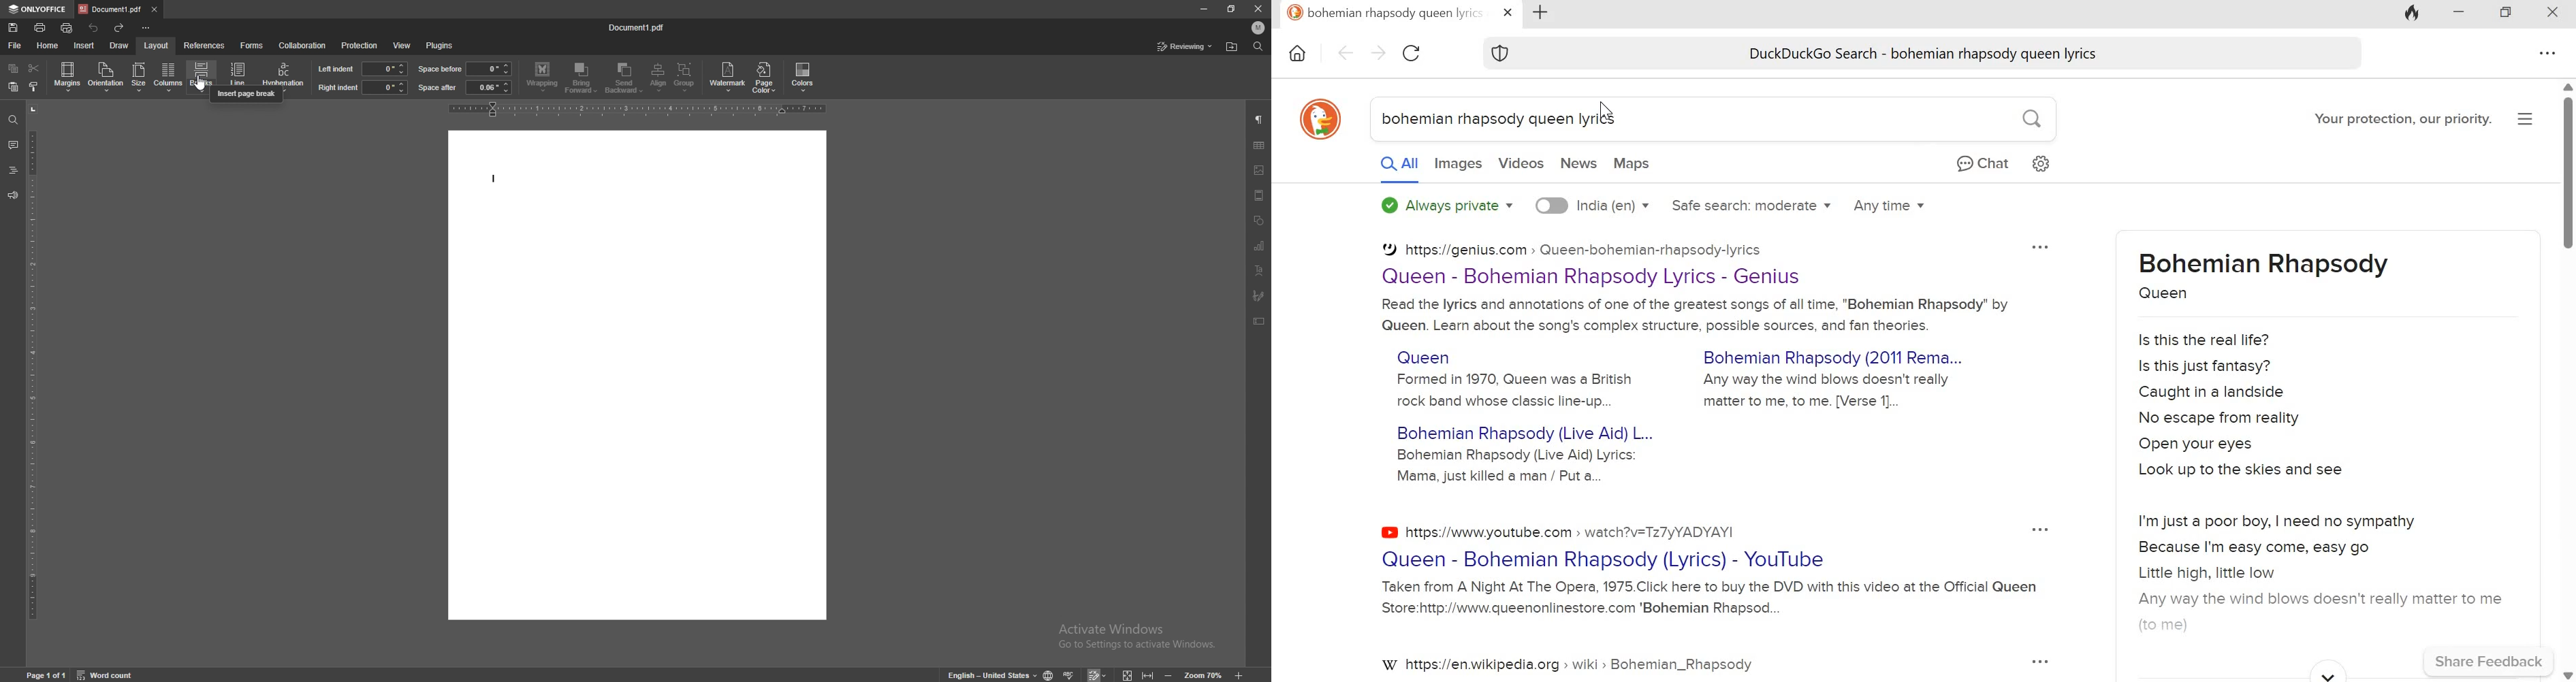 The image size is (2576, 700). What do you see at coordinates (1521, 164) in the screenshot?
I see `Videos` at bounding box center [1521, 164].